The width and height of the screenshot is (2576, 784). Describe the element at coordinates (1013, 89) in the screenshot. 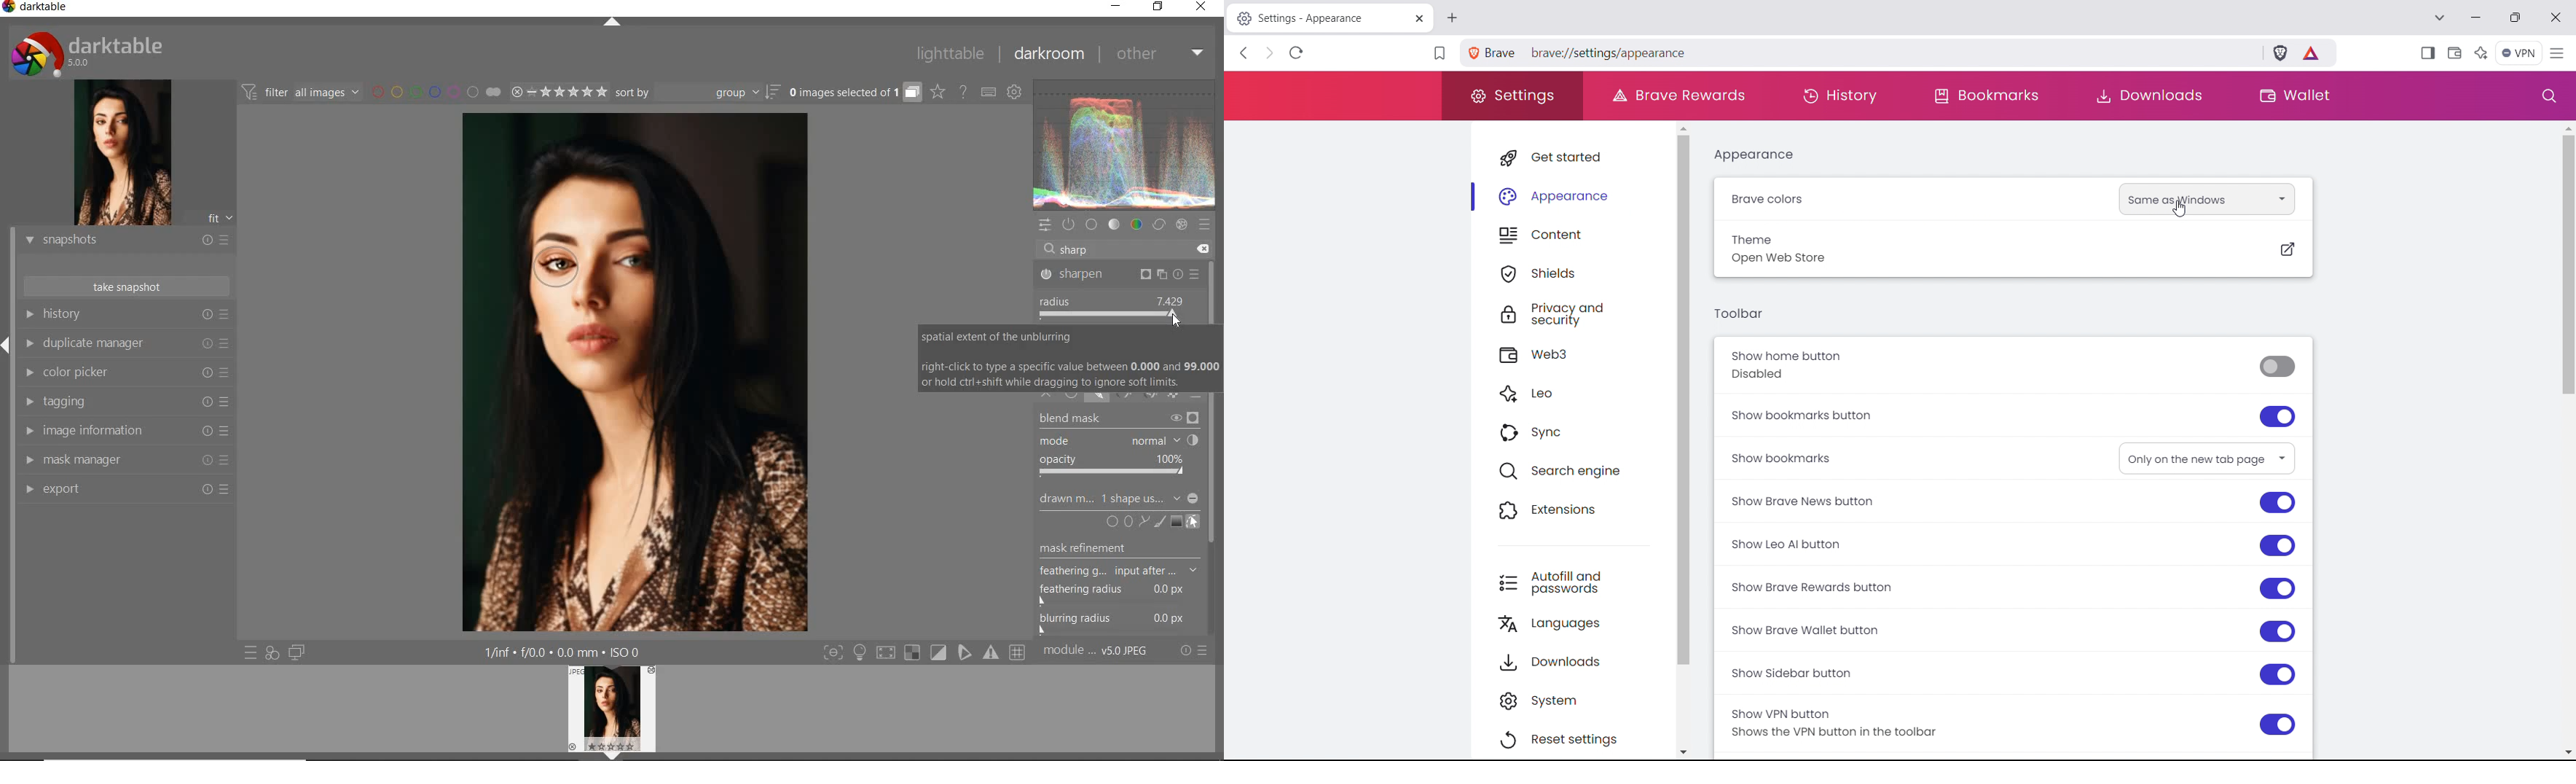

I see `show global preferences` at that location.